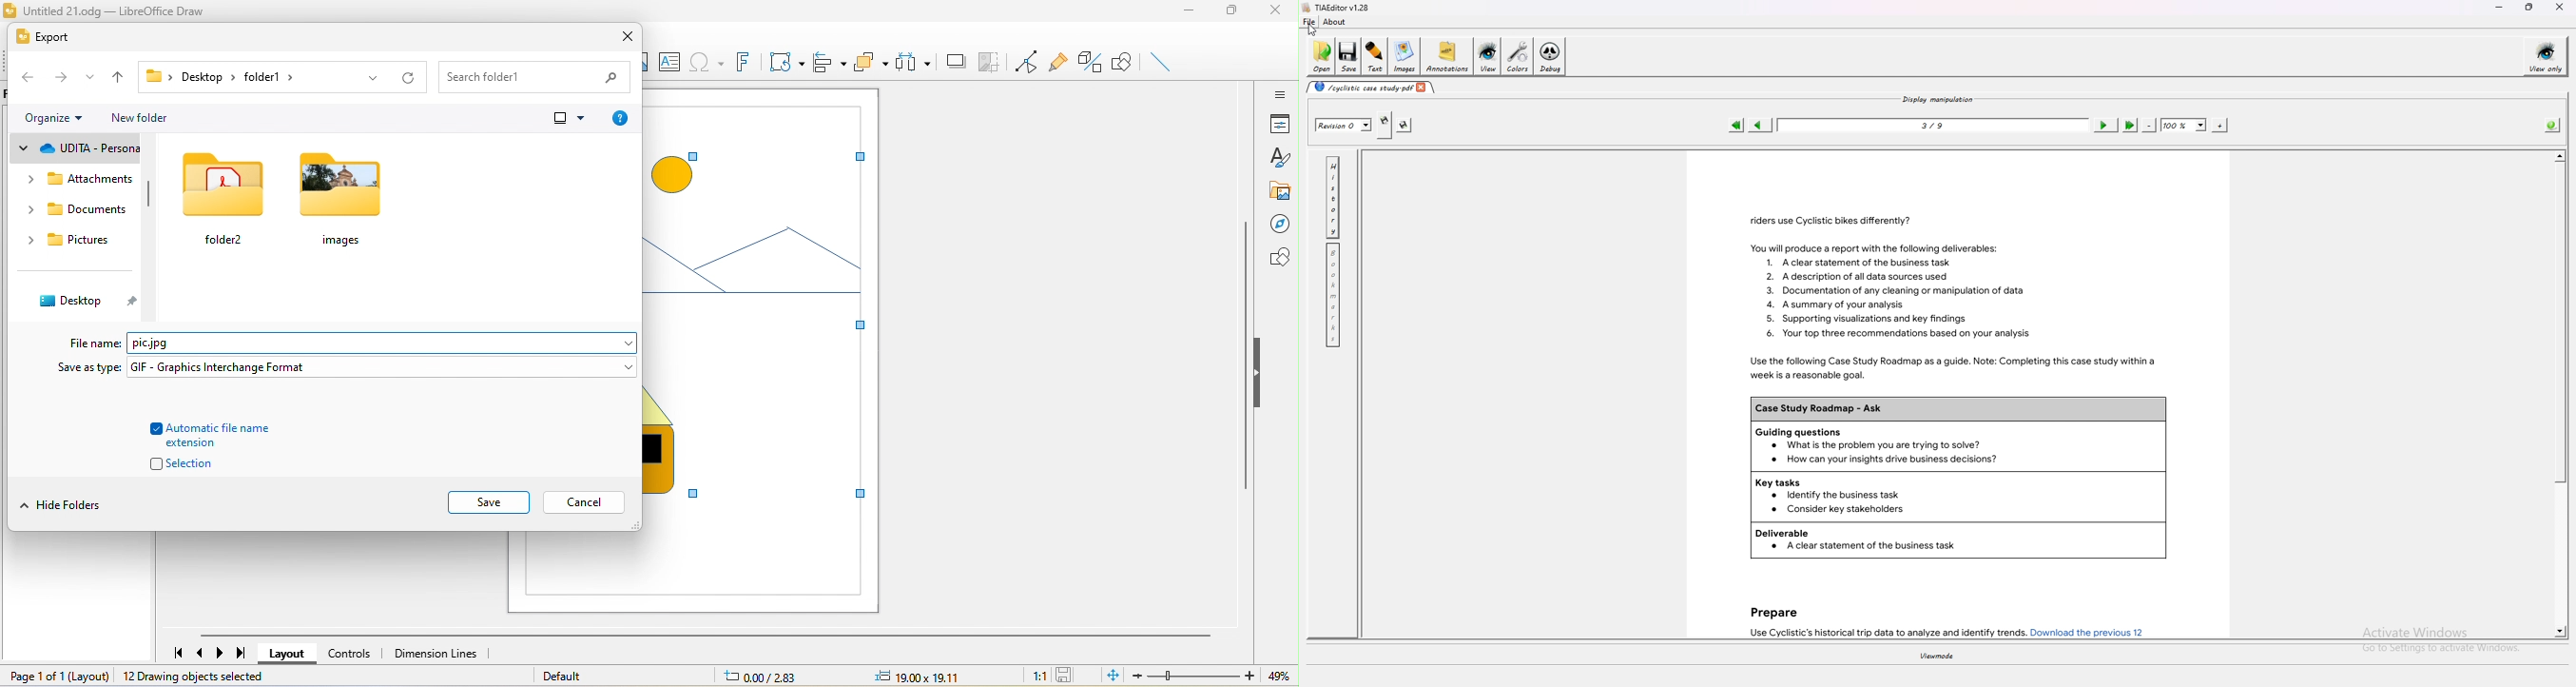 The width and height of the screenshot is (2576, 700). Describe the element at coordinates (1034, 676) in the screenshot. I see `1:1` at that location.